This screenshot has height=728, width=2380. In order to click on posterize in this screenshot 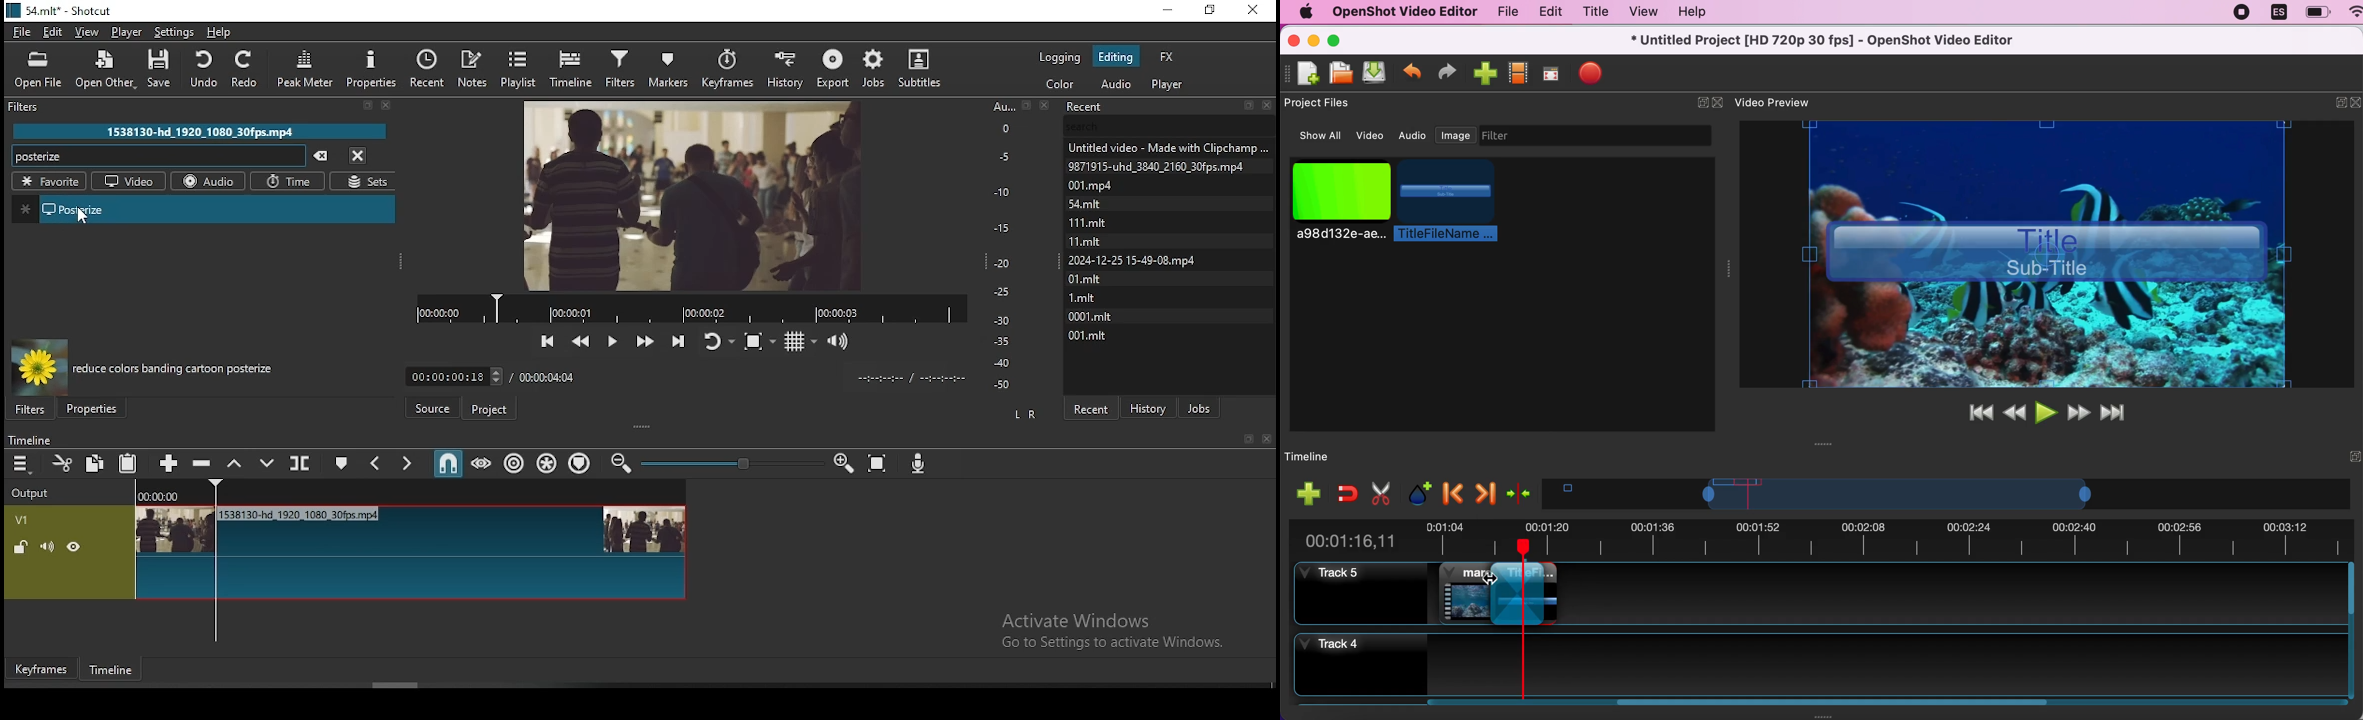, I will do `click(207, 210)`.